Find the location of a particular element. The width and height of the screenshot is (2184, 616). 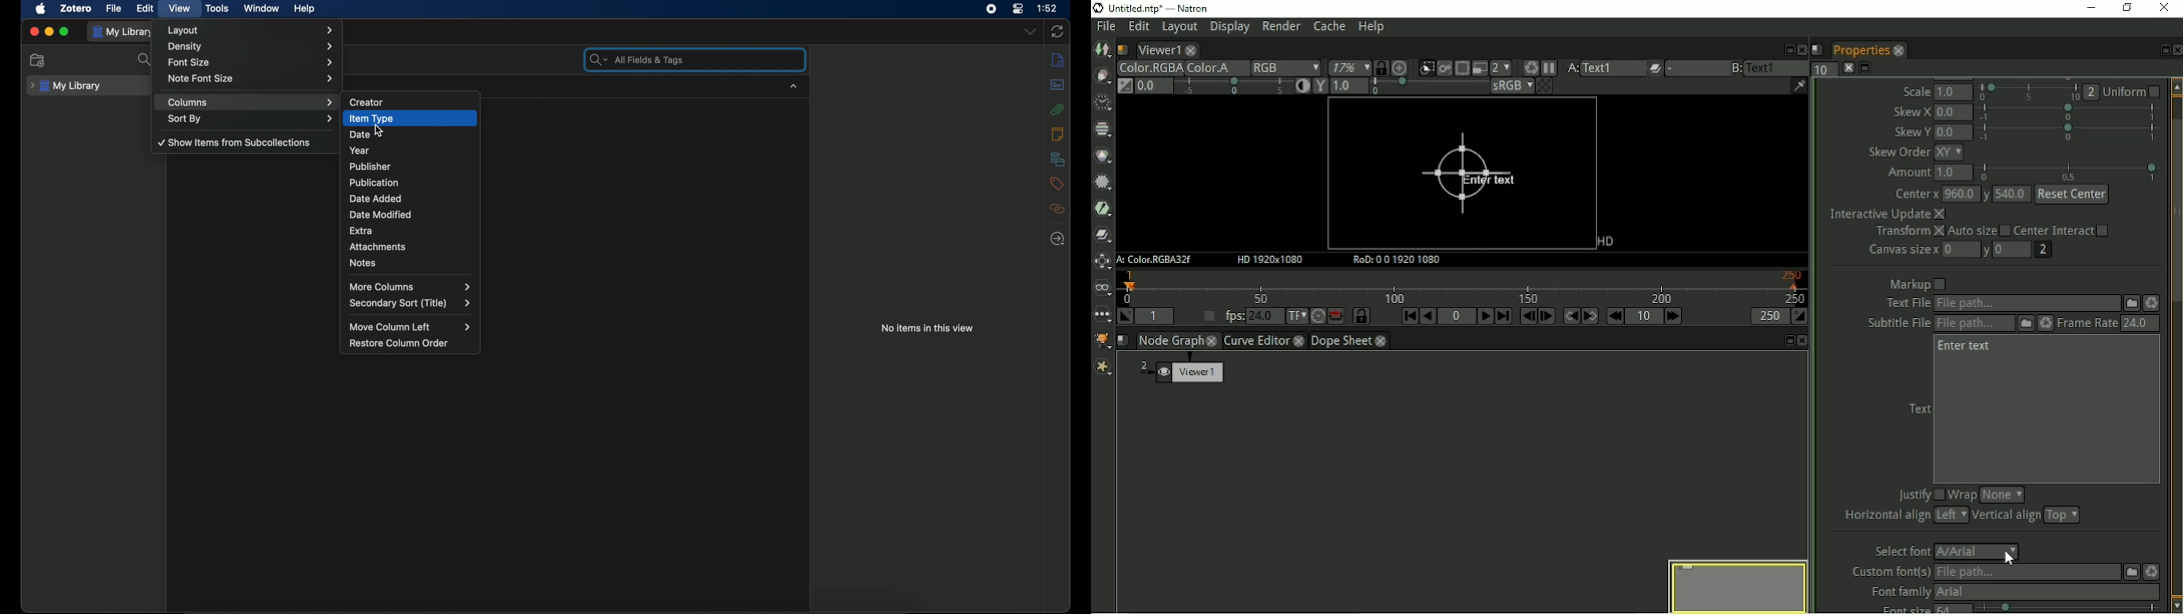

related is located at coordinates (1058, 209).